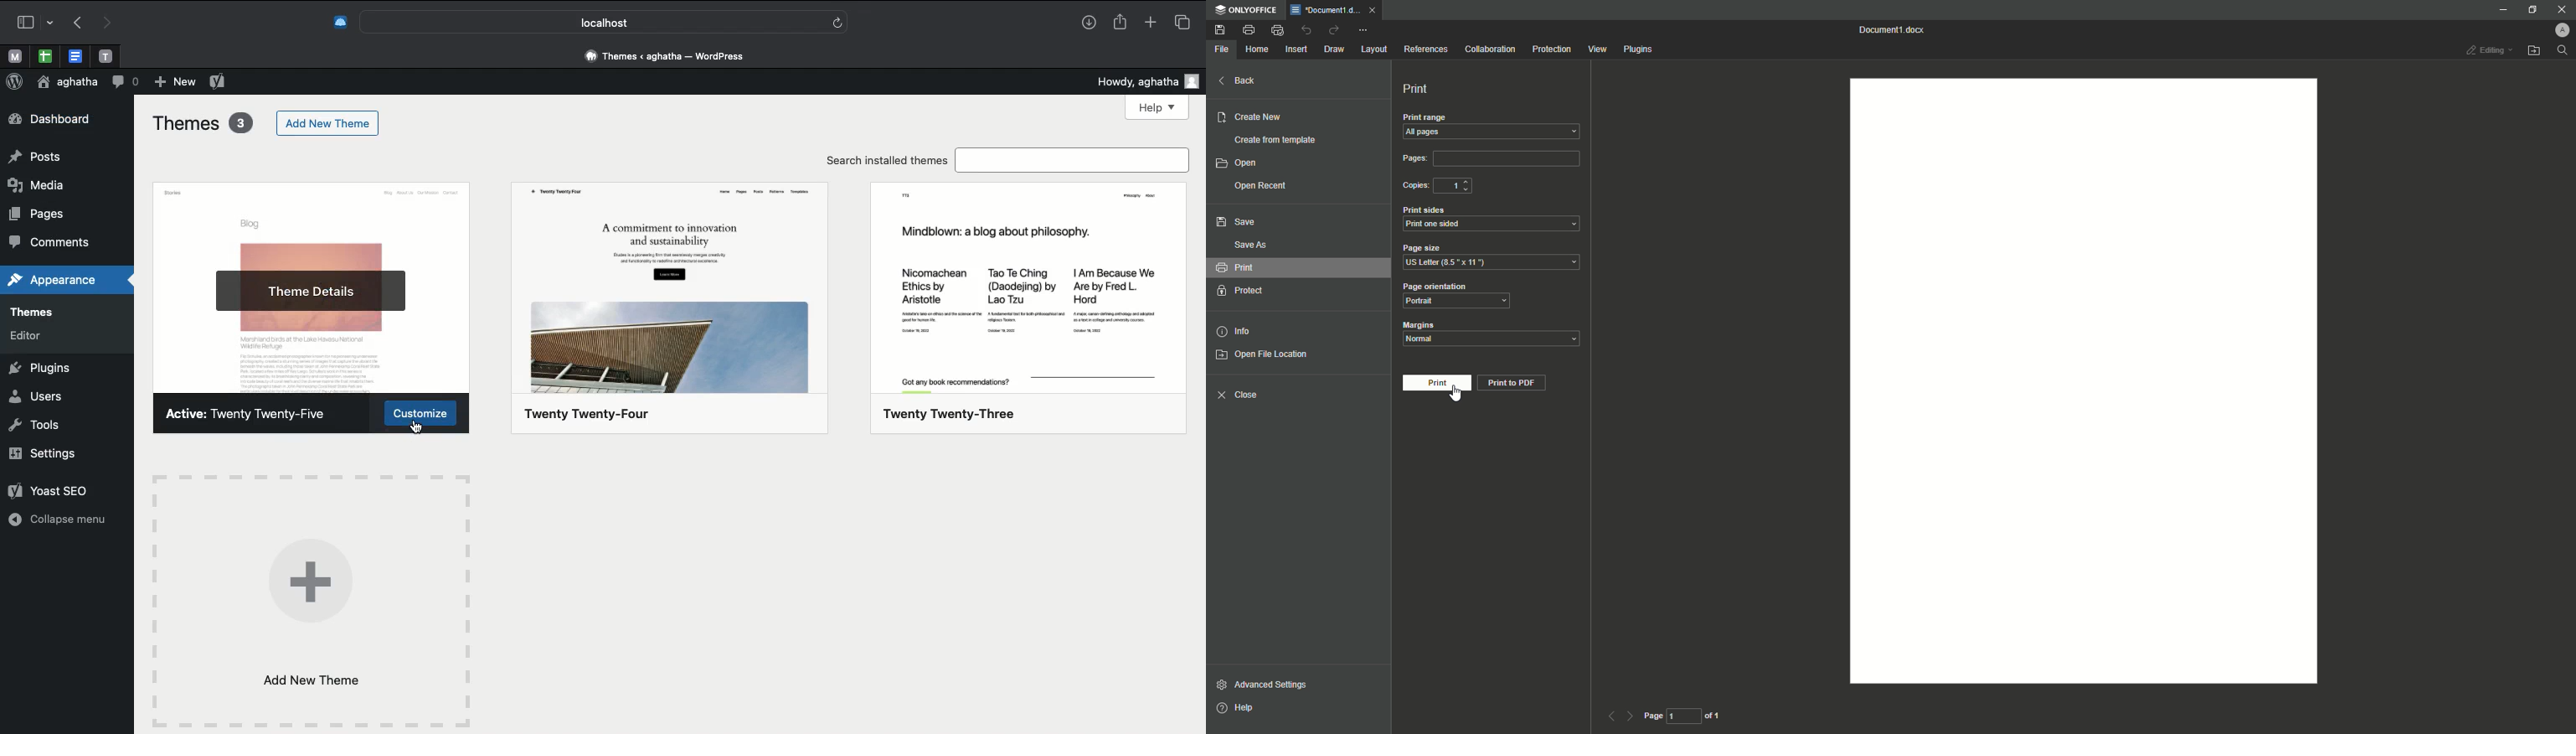  Describe the element at coordinates (1007, 159) in the screenshot. I see `Search installed themes` at that location.